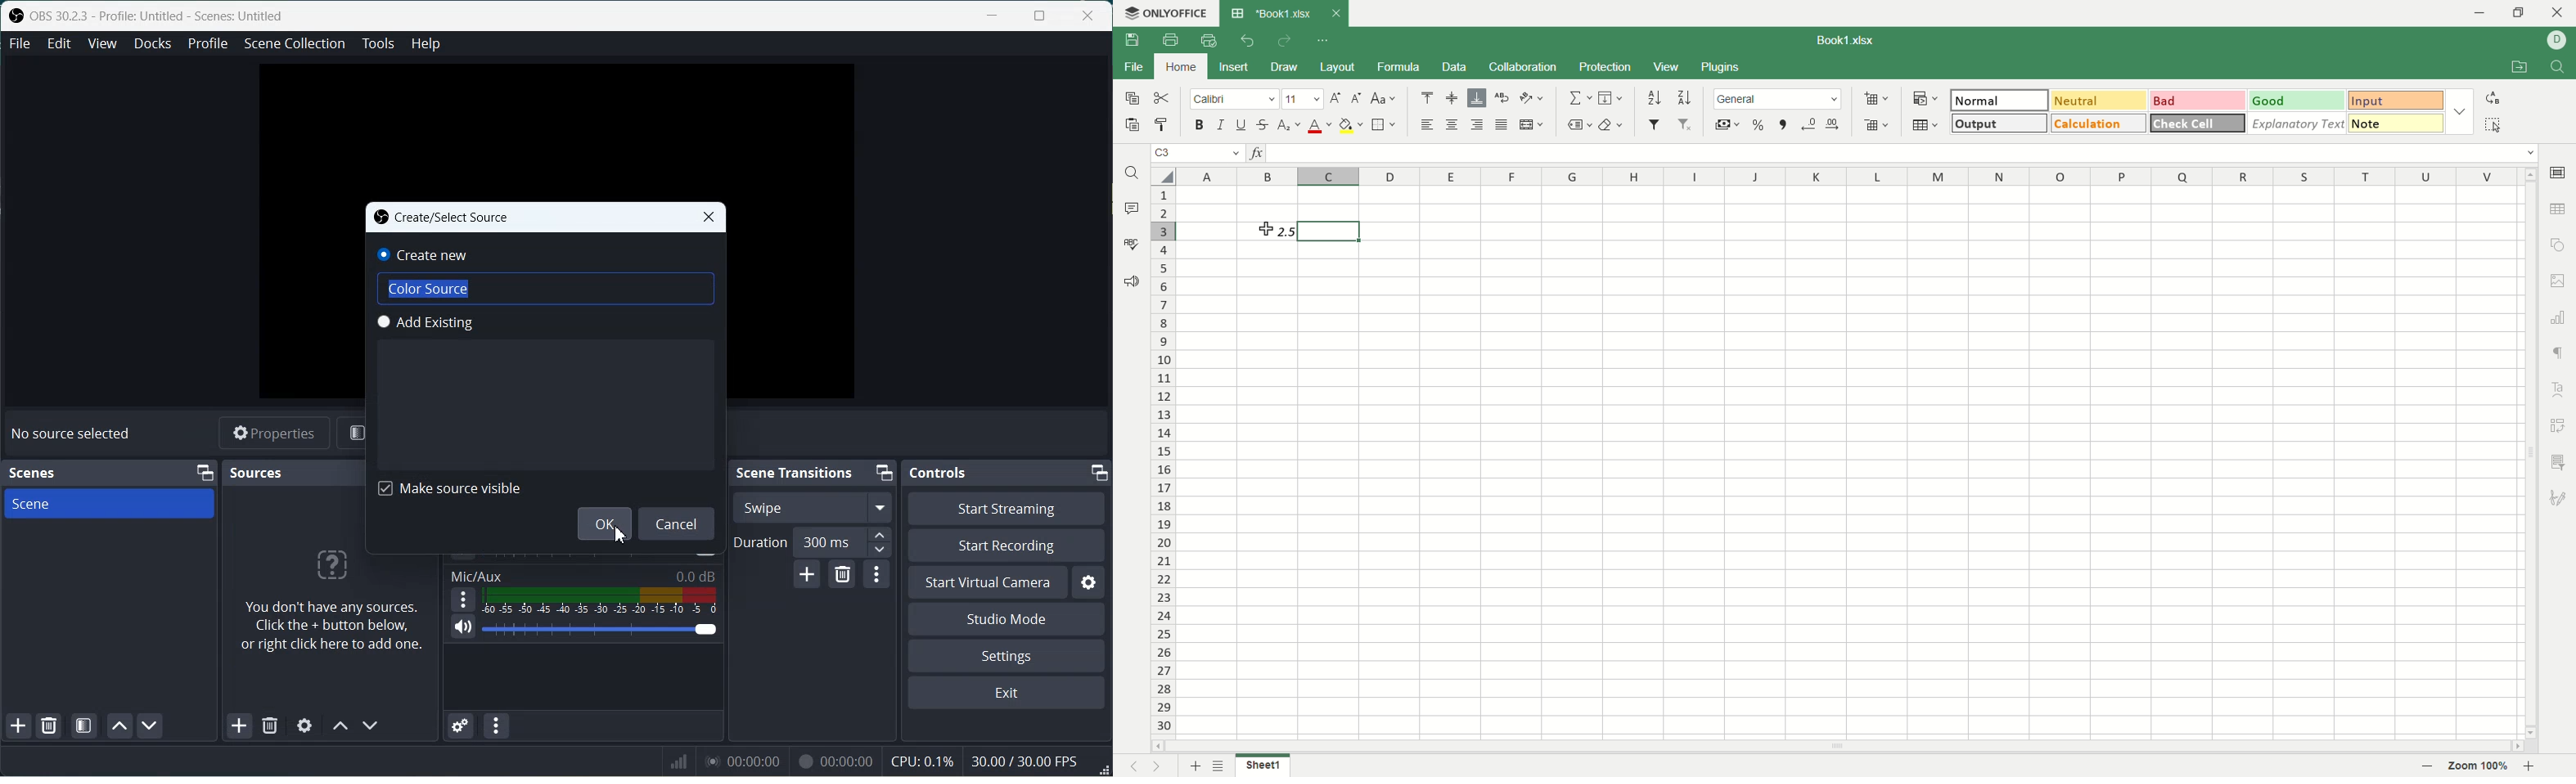  Describe the element at coordinates (240, 725) in the screenshot. I see `Add Source` at that location.